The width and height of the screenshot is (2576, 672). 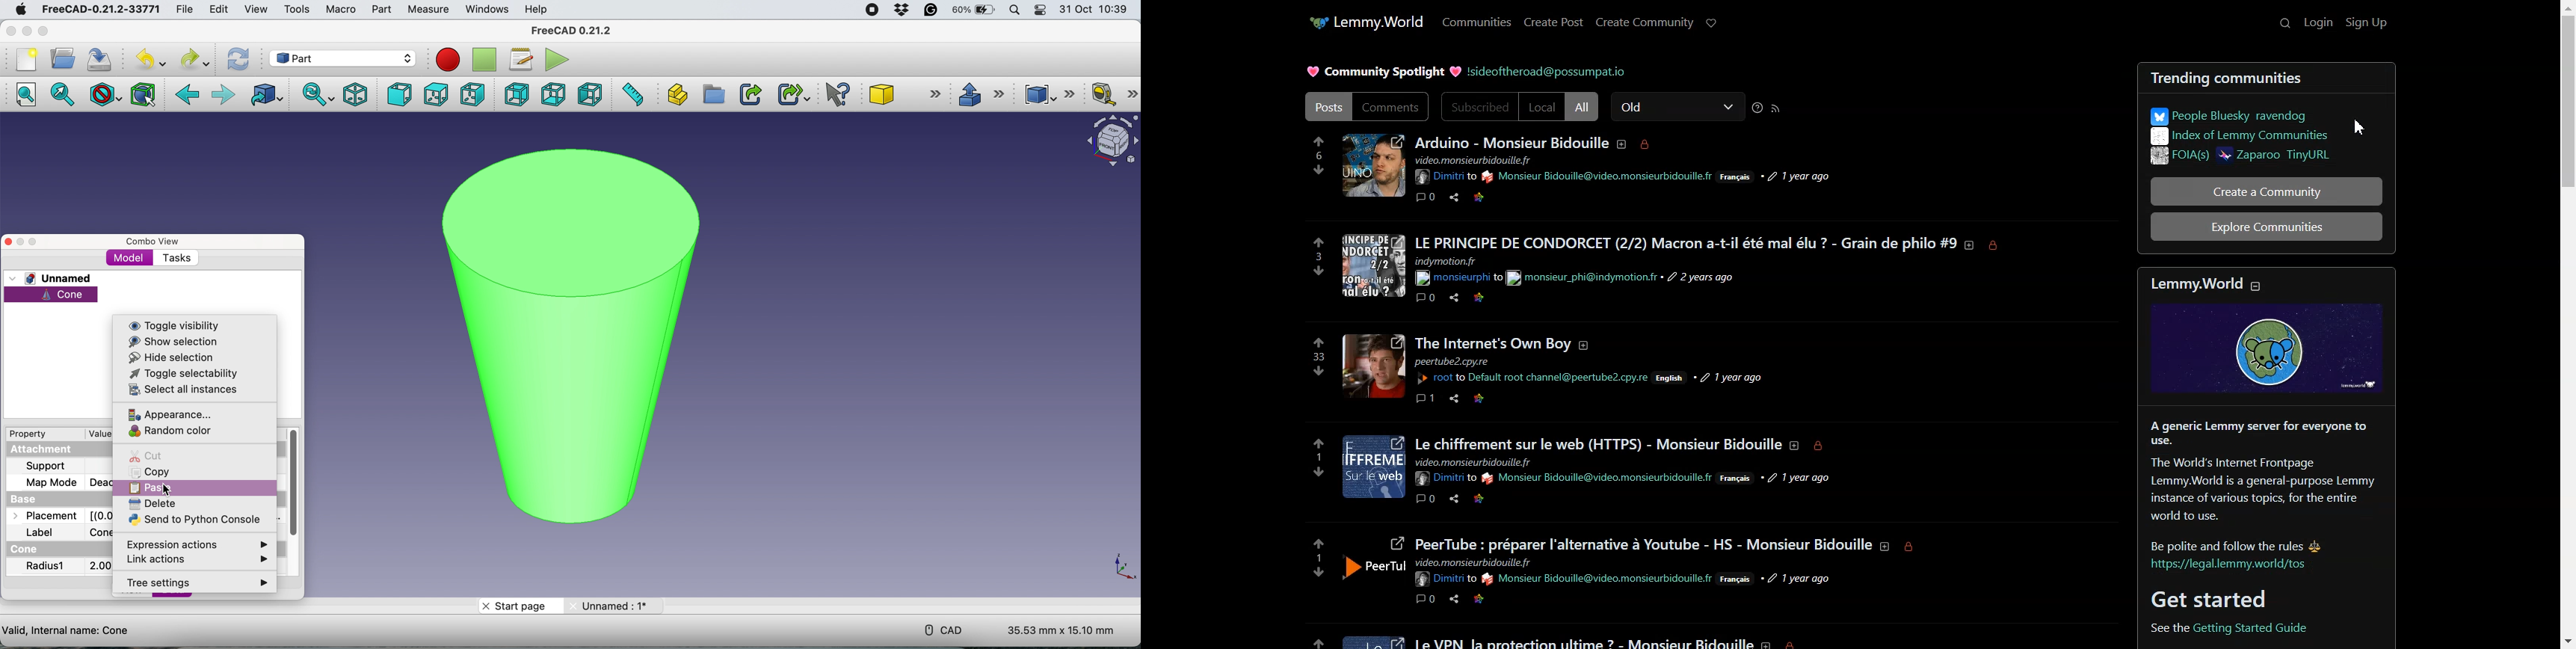 I want to click on create part, so click(x=677, y=93).